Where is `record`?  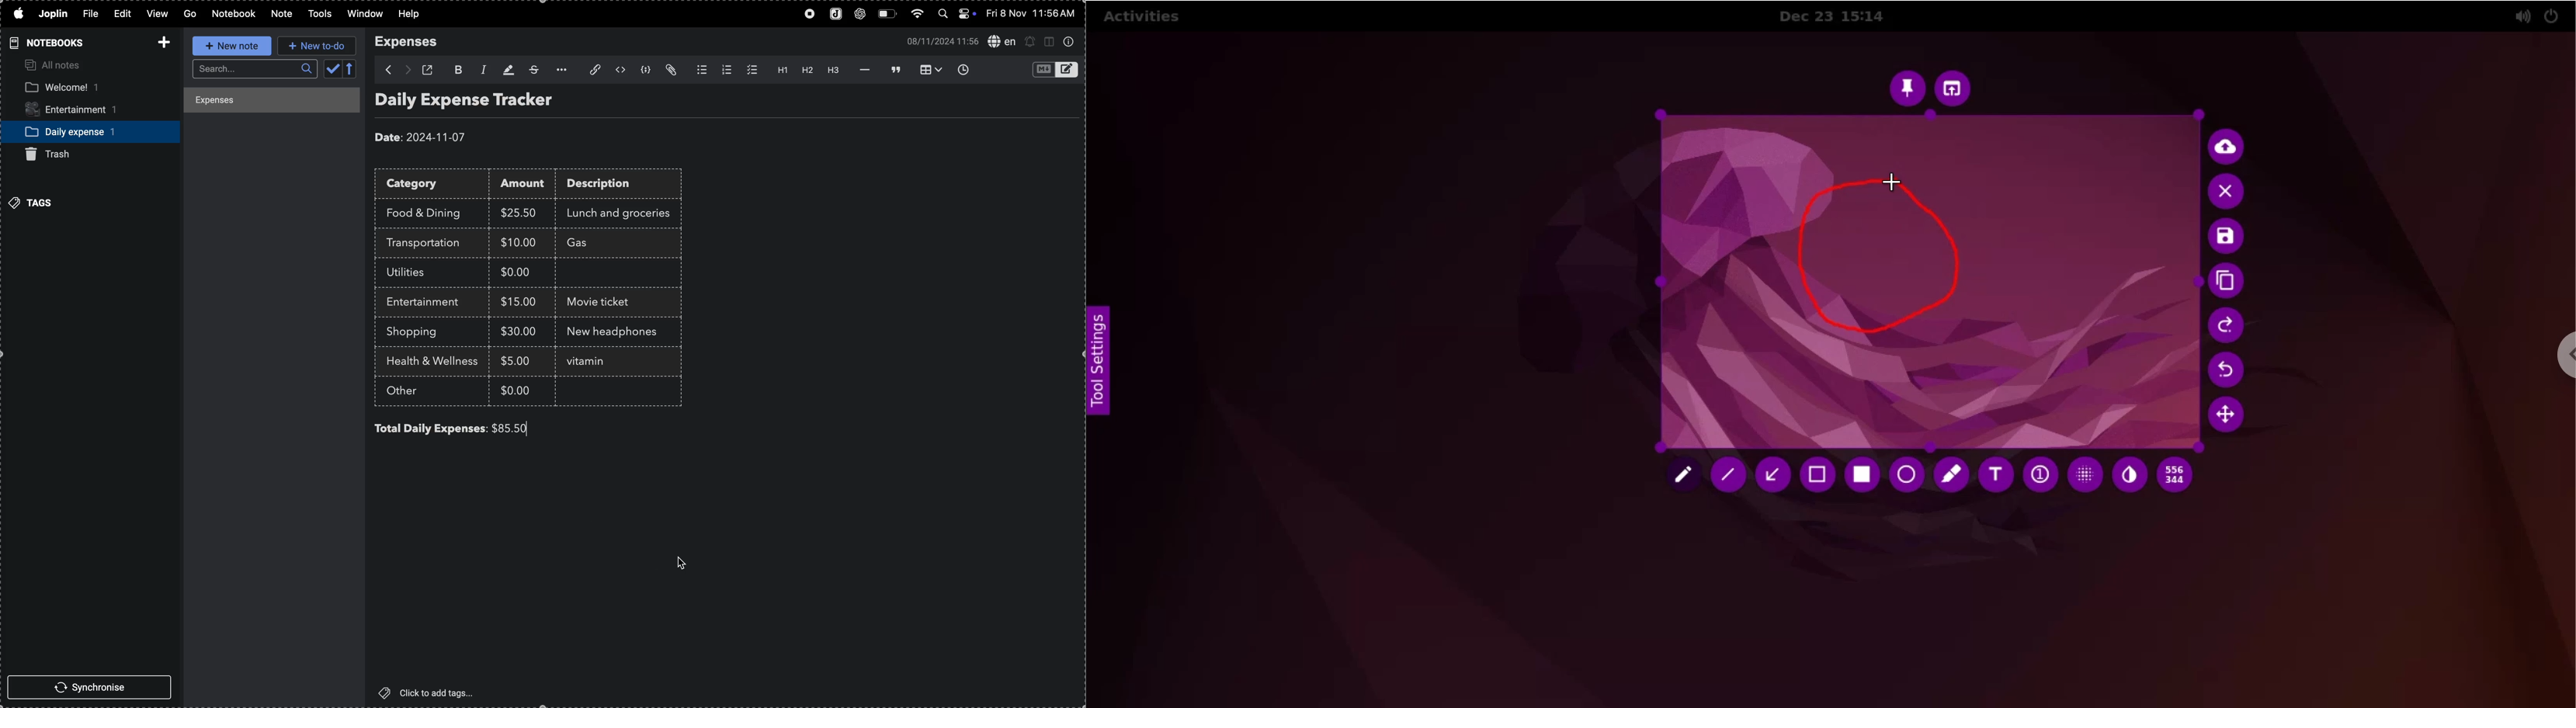 record is located at coordinates (807, 15).